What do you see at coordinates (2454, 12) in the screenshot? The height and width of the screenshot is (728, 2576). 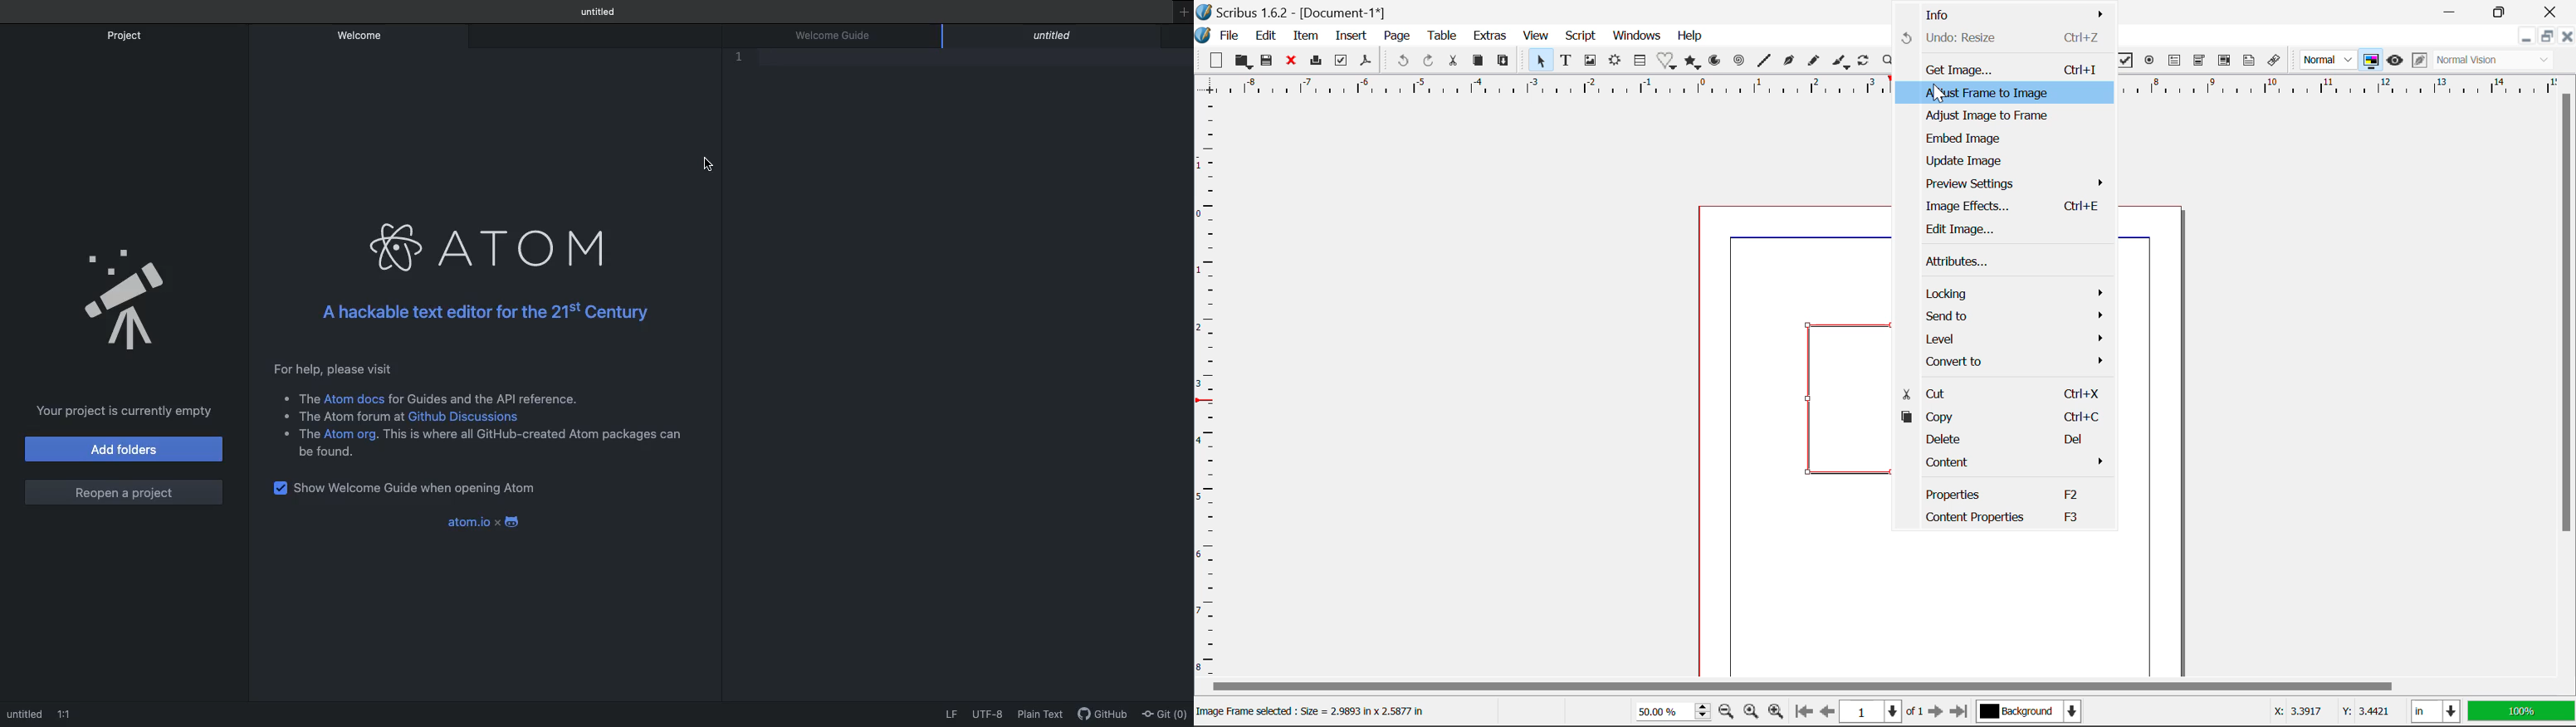 I see `Restore Down` at bounding box center [2454, 12].